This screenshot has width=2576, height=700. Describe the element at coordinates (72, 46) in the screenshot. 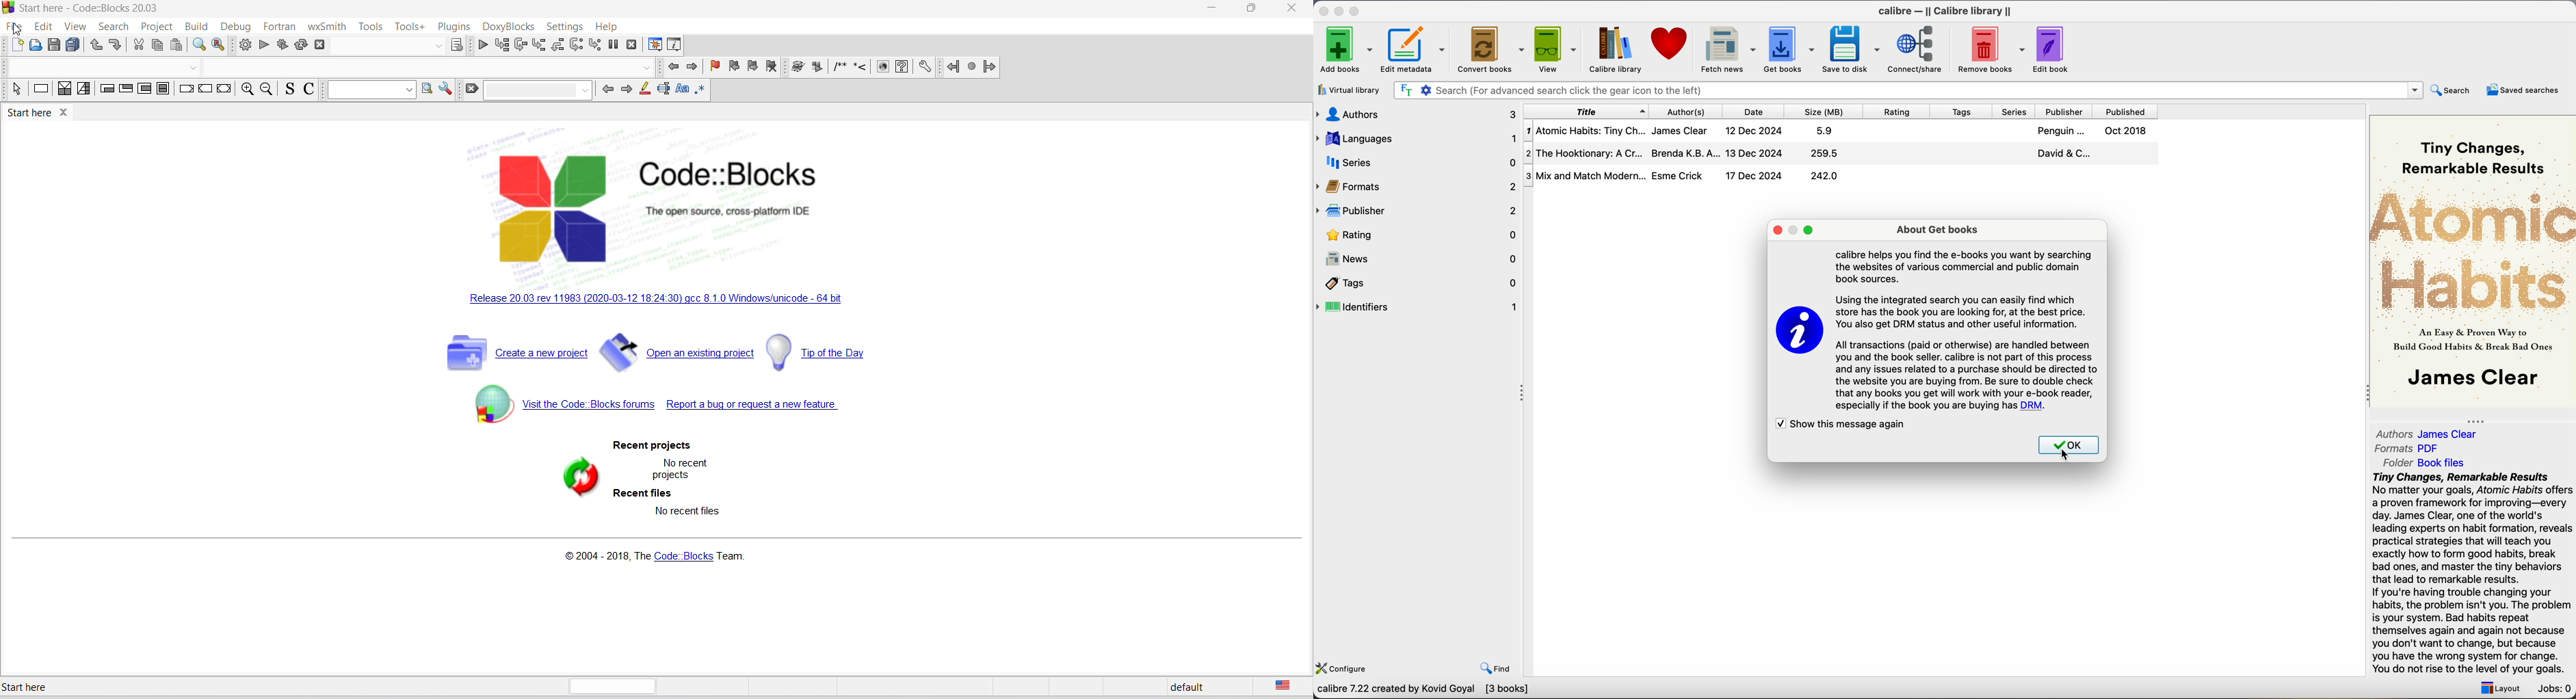

I see `save all` at that location.